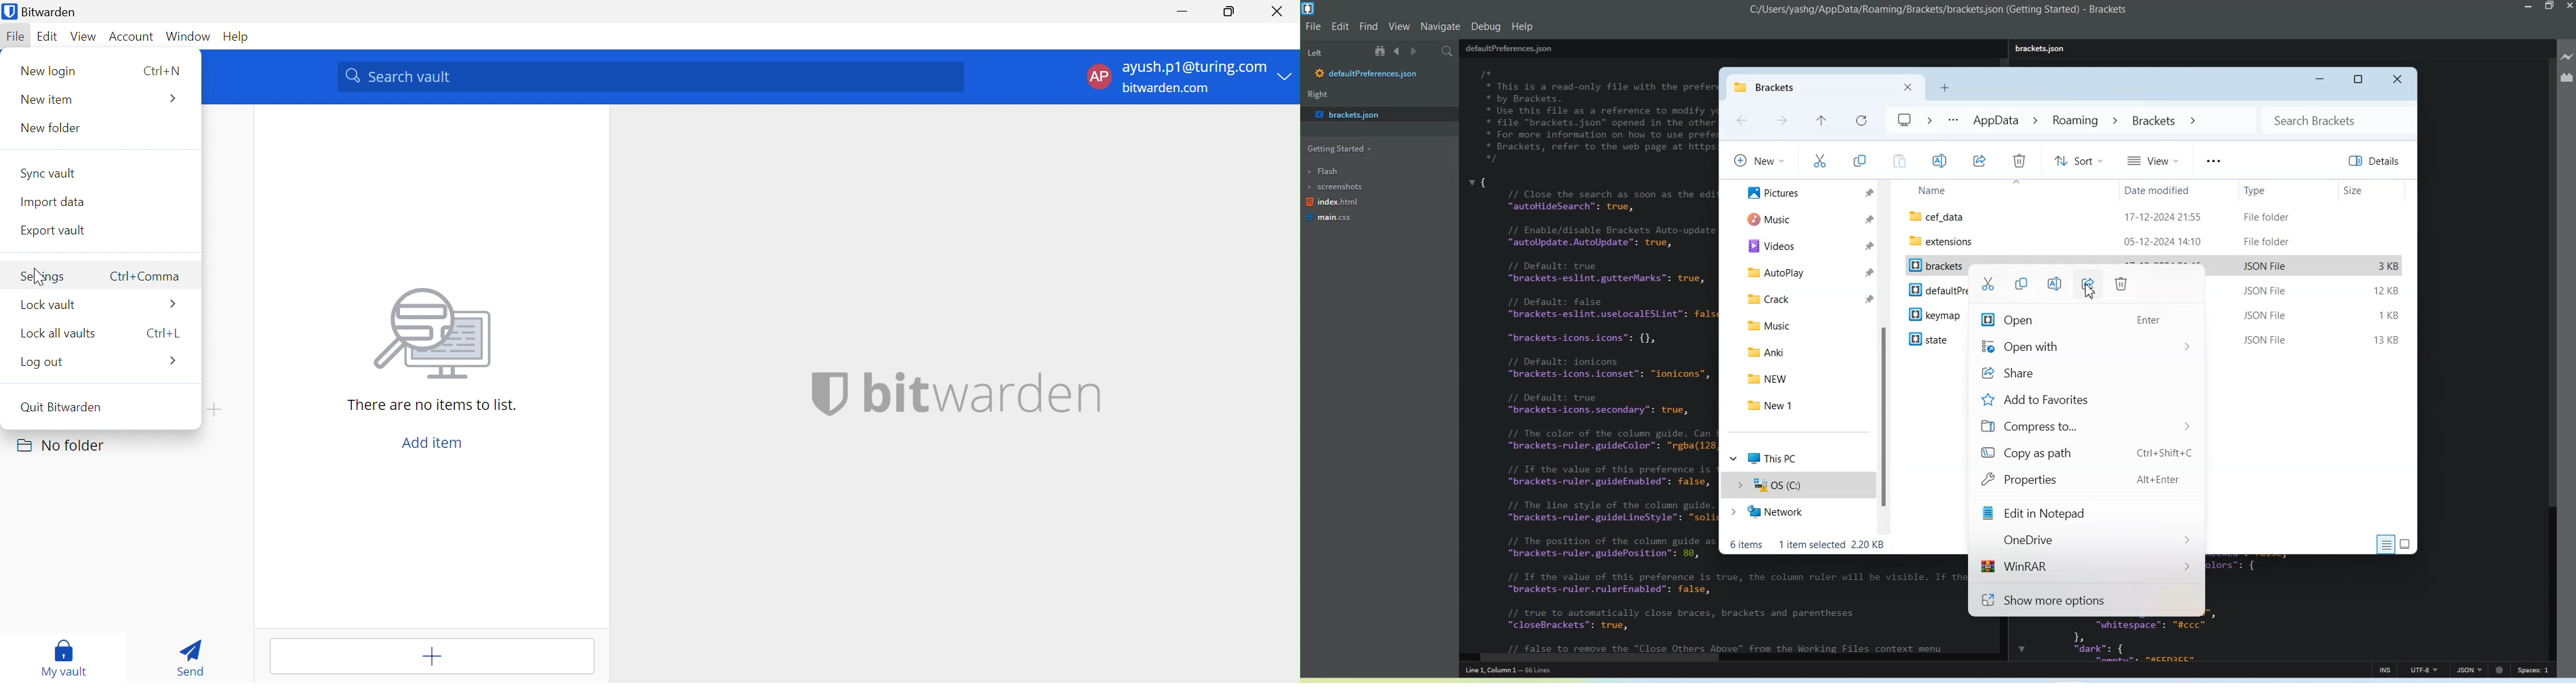  I want to click on Right window, so click(1321, 96).